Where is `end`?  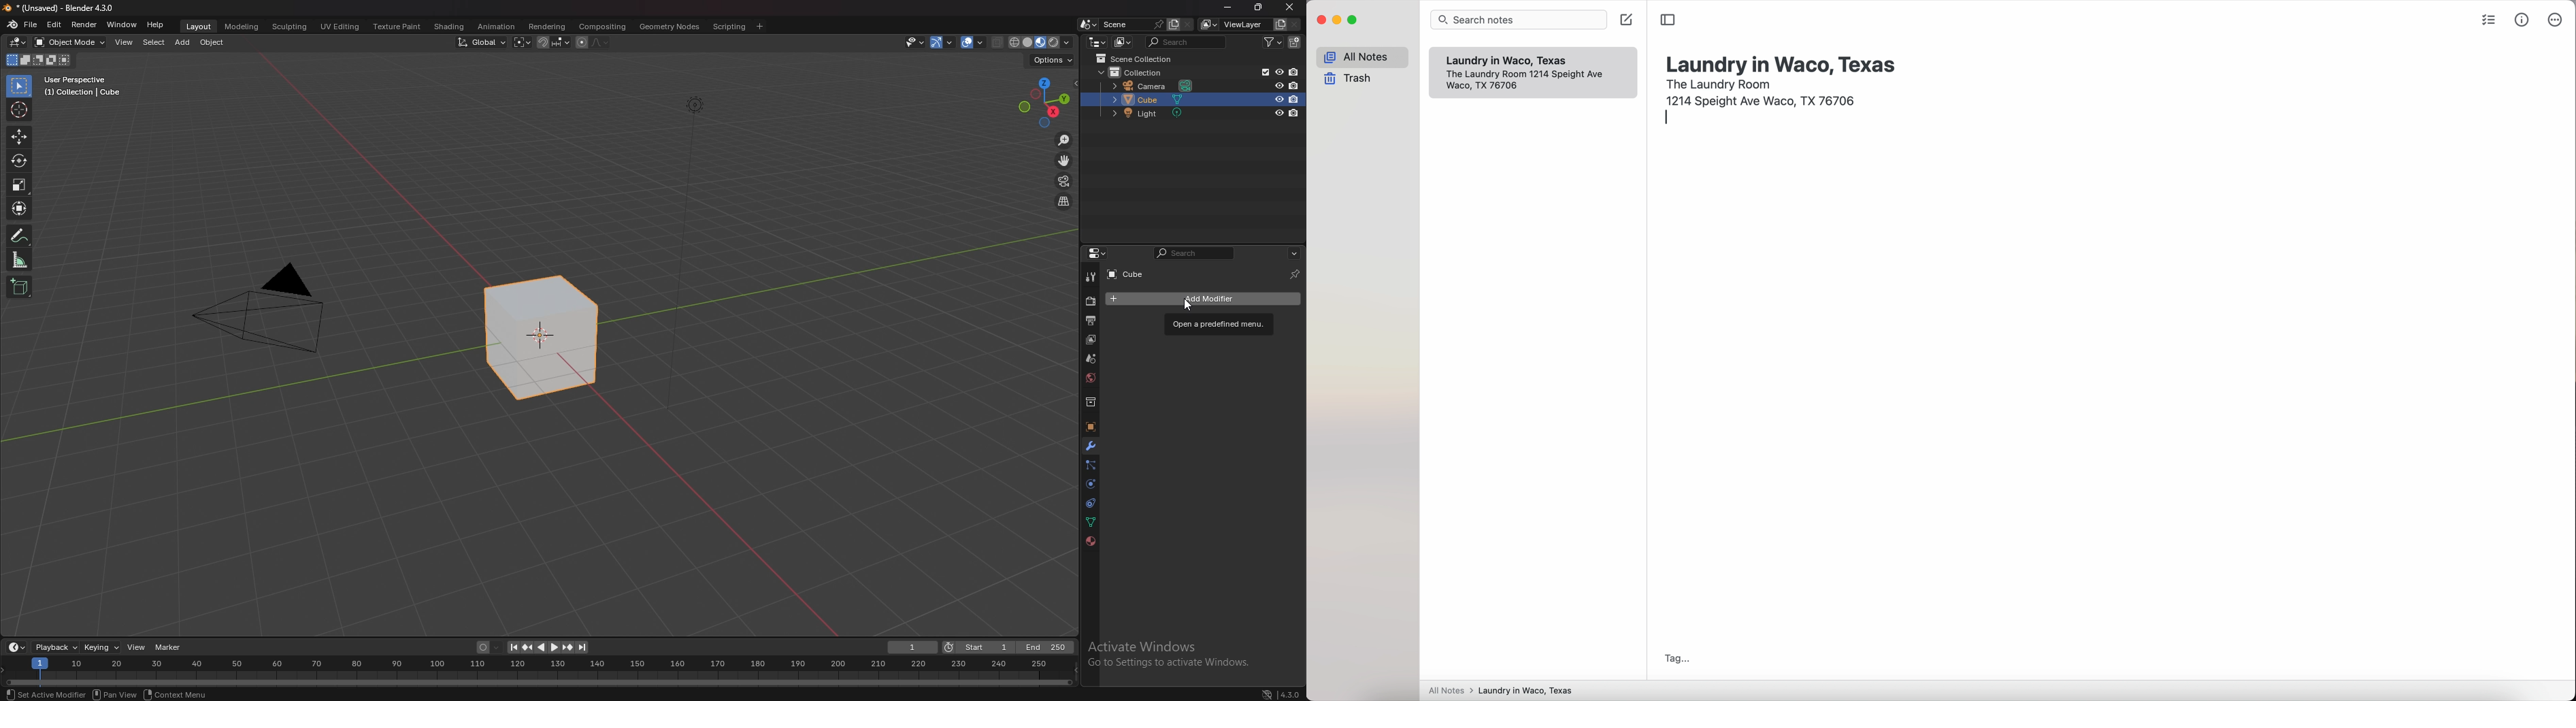
end is located at coordinates (1047, 647).